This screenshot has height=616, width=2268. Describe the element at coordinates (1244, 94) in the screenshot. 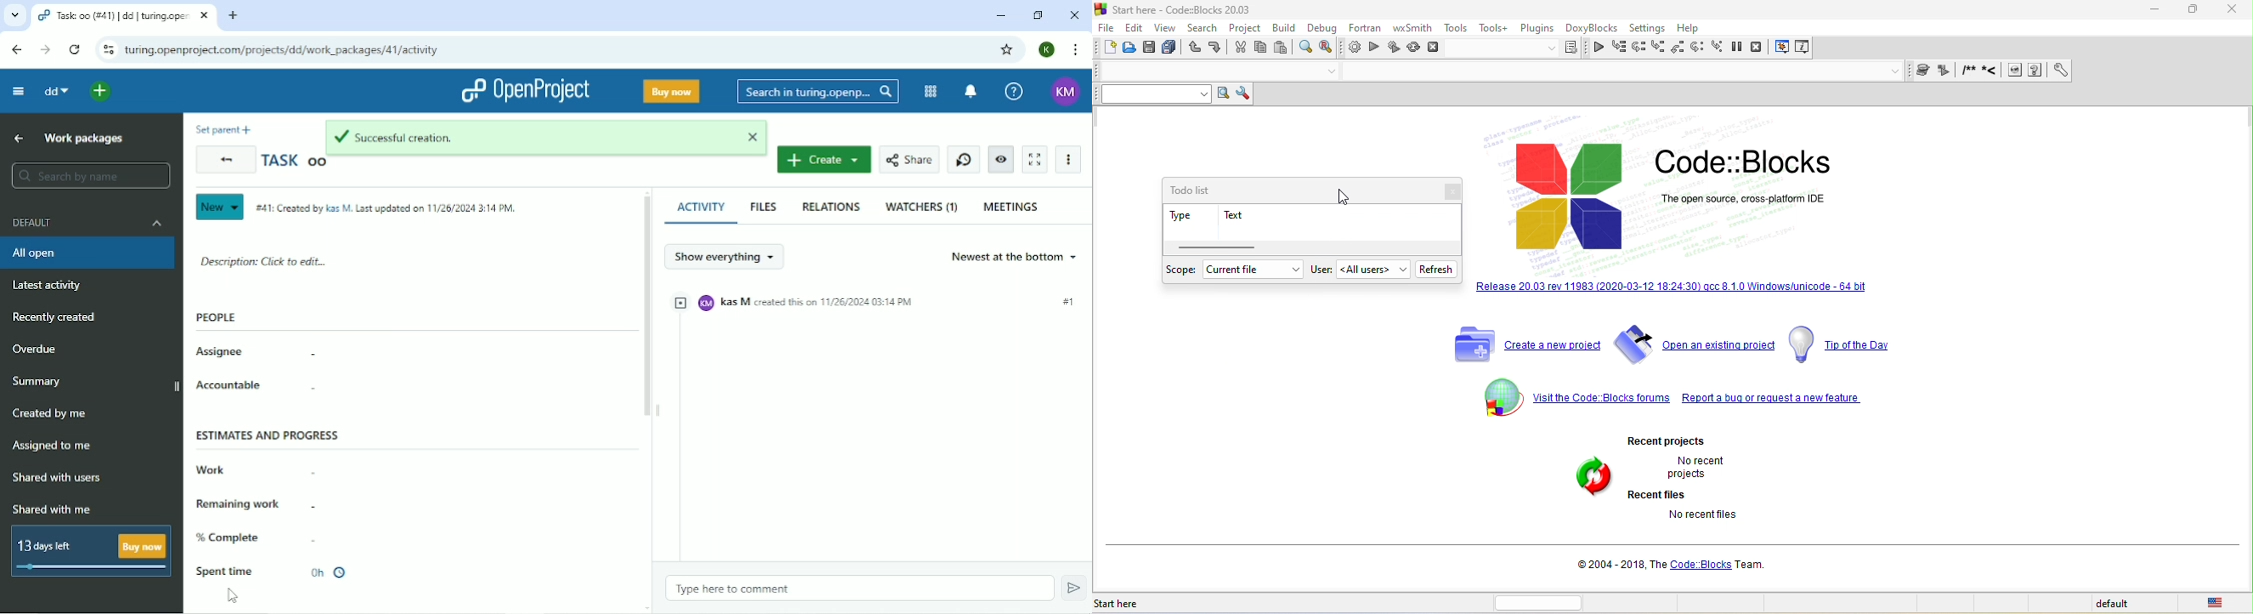

I see `show option window` at that location.